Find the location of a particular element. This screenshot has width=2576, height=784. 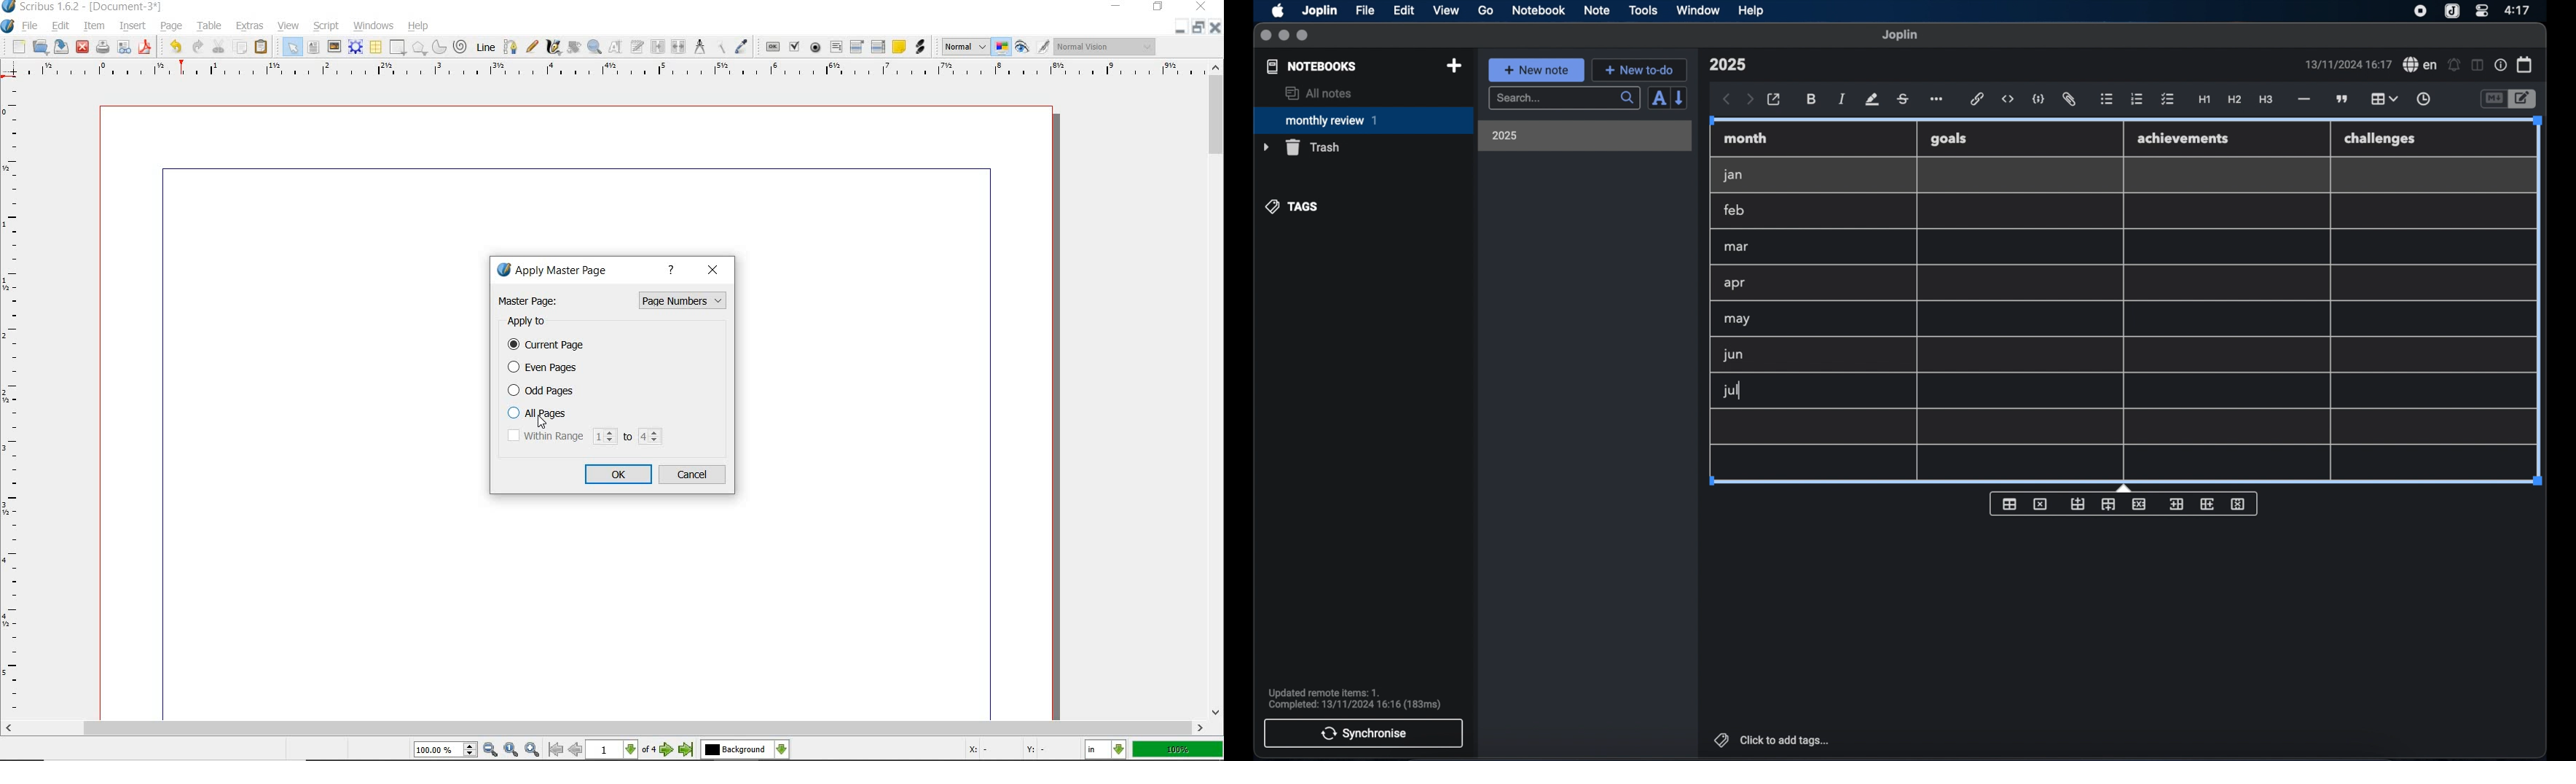

delete table is located at coordinates (2040, 505).